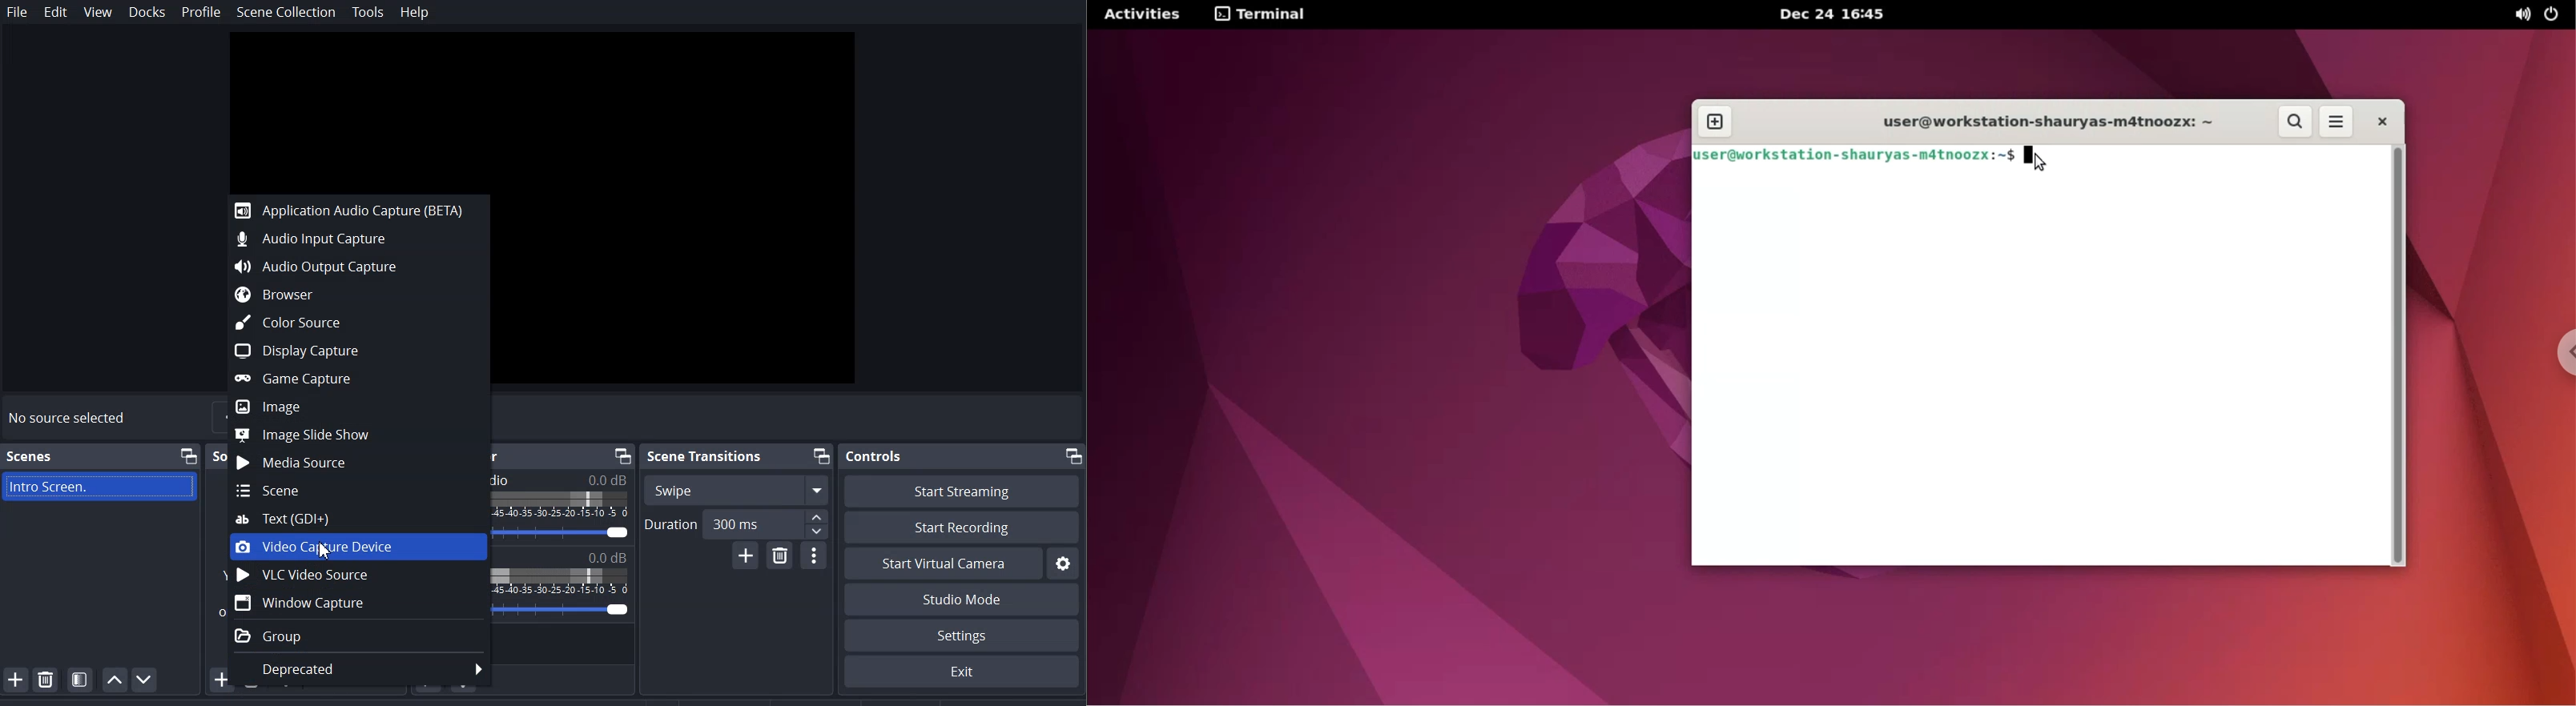 This screenshot has width=2576, height=728. I want to click on Studio Mode, so click(960, 600).